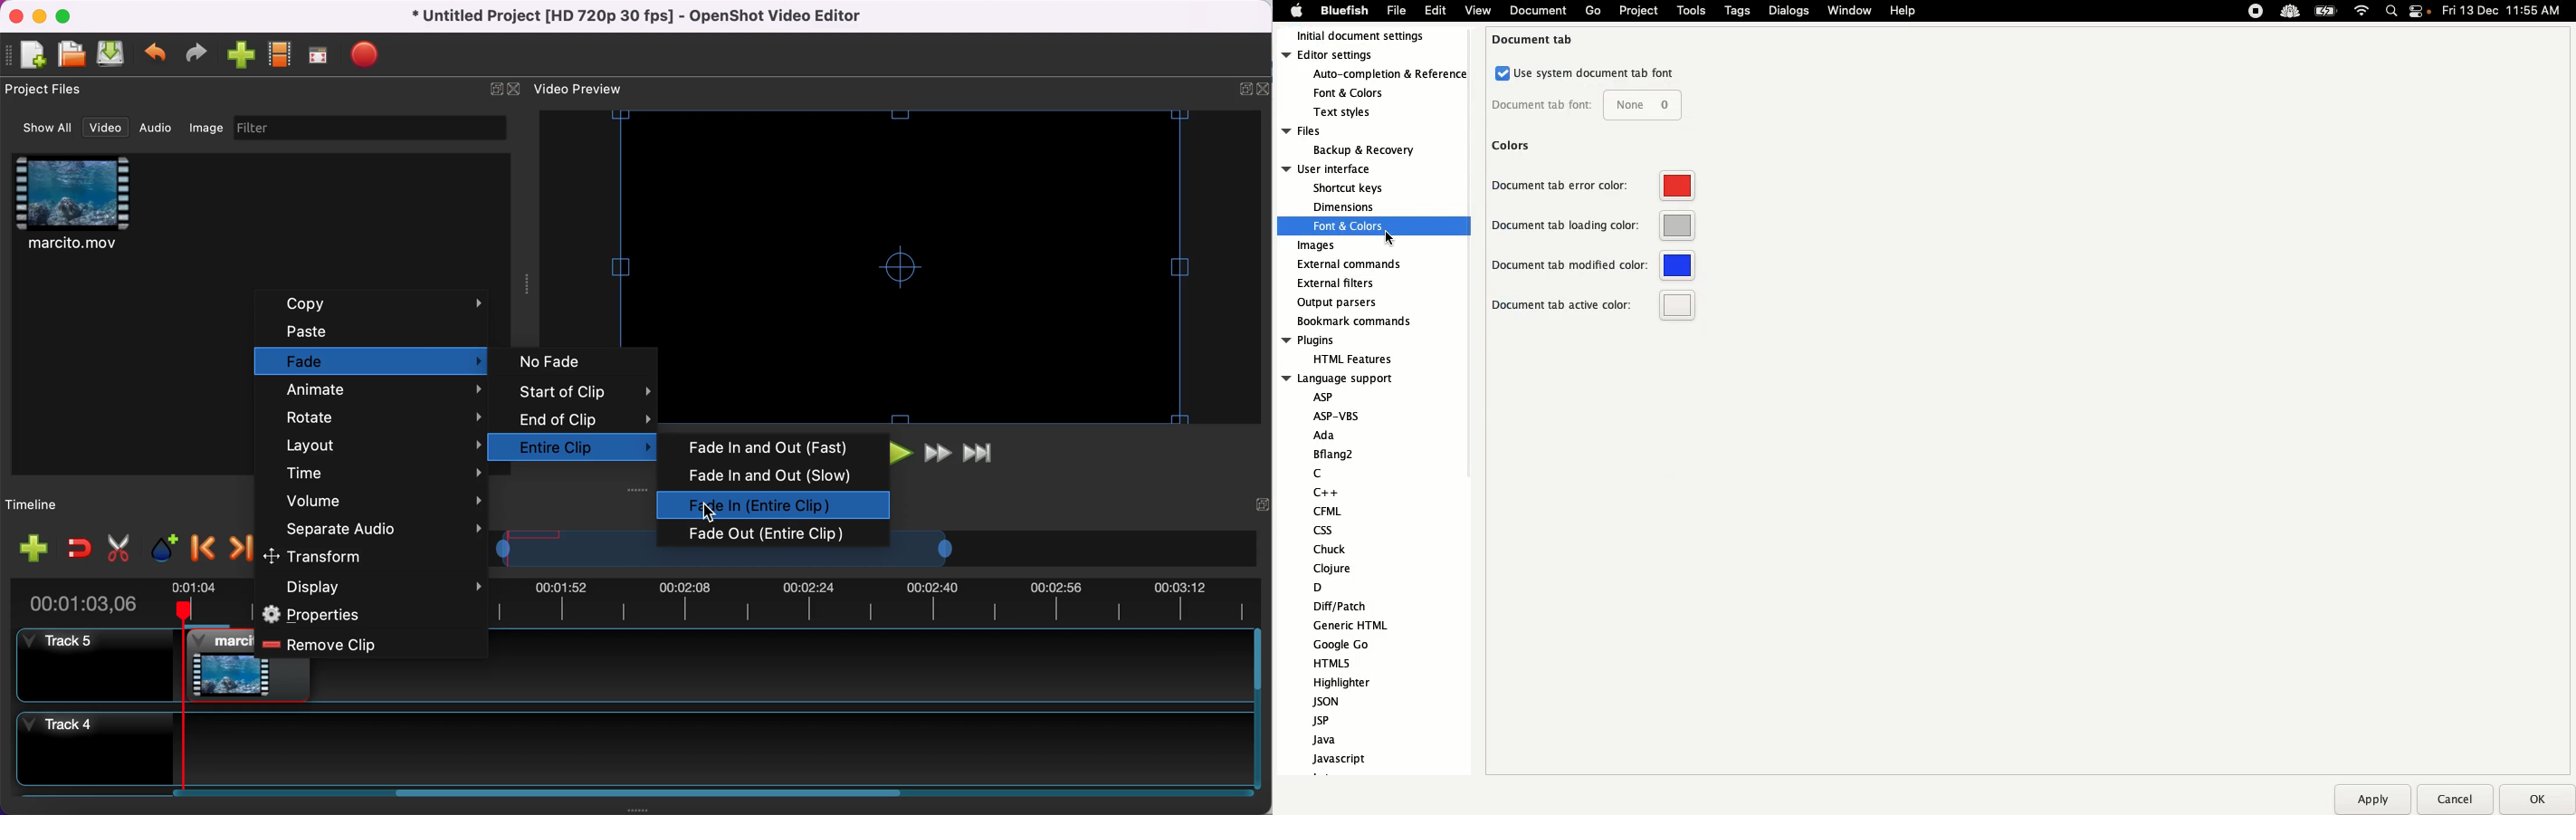  Describe the element at coordinates (41, 127) in the screenshot. I see `show all` at that location.